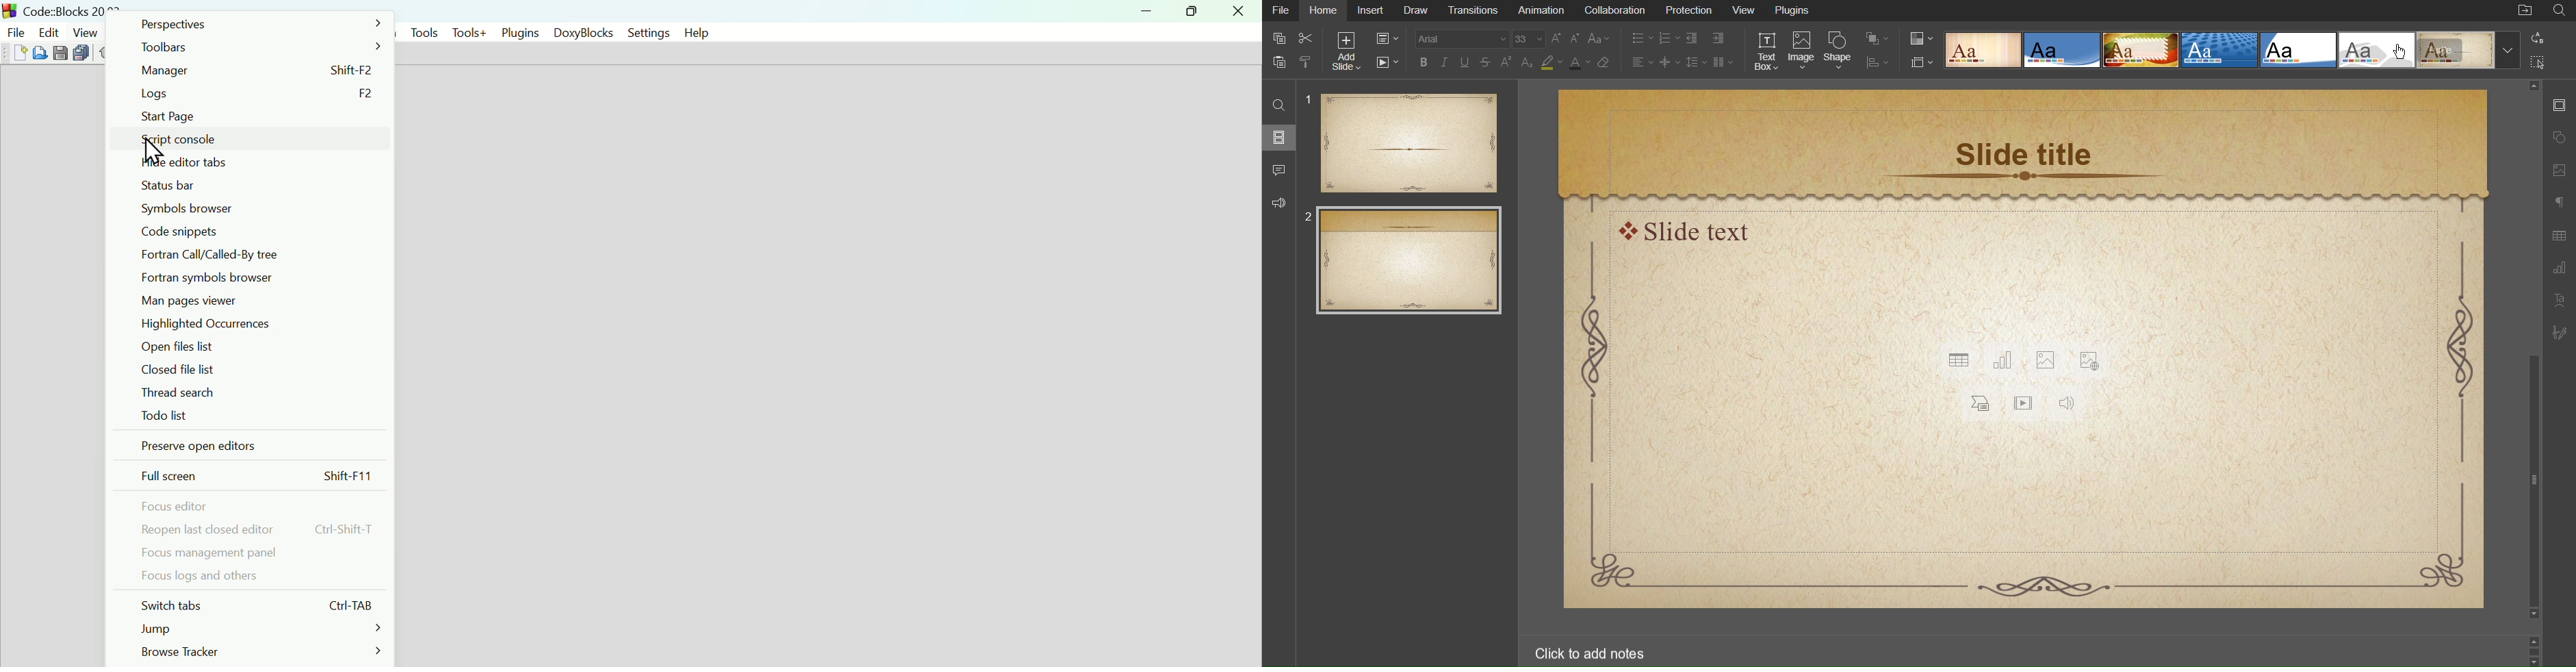 This screenshot has width=2576, height=672. Describe the element at coordinates (83, 54) in the screenshot. I see `Save everything` at that location.